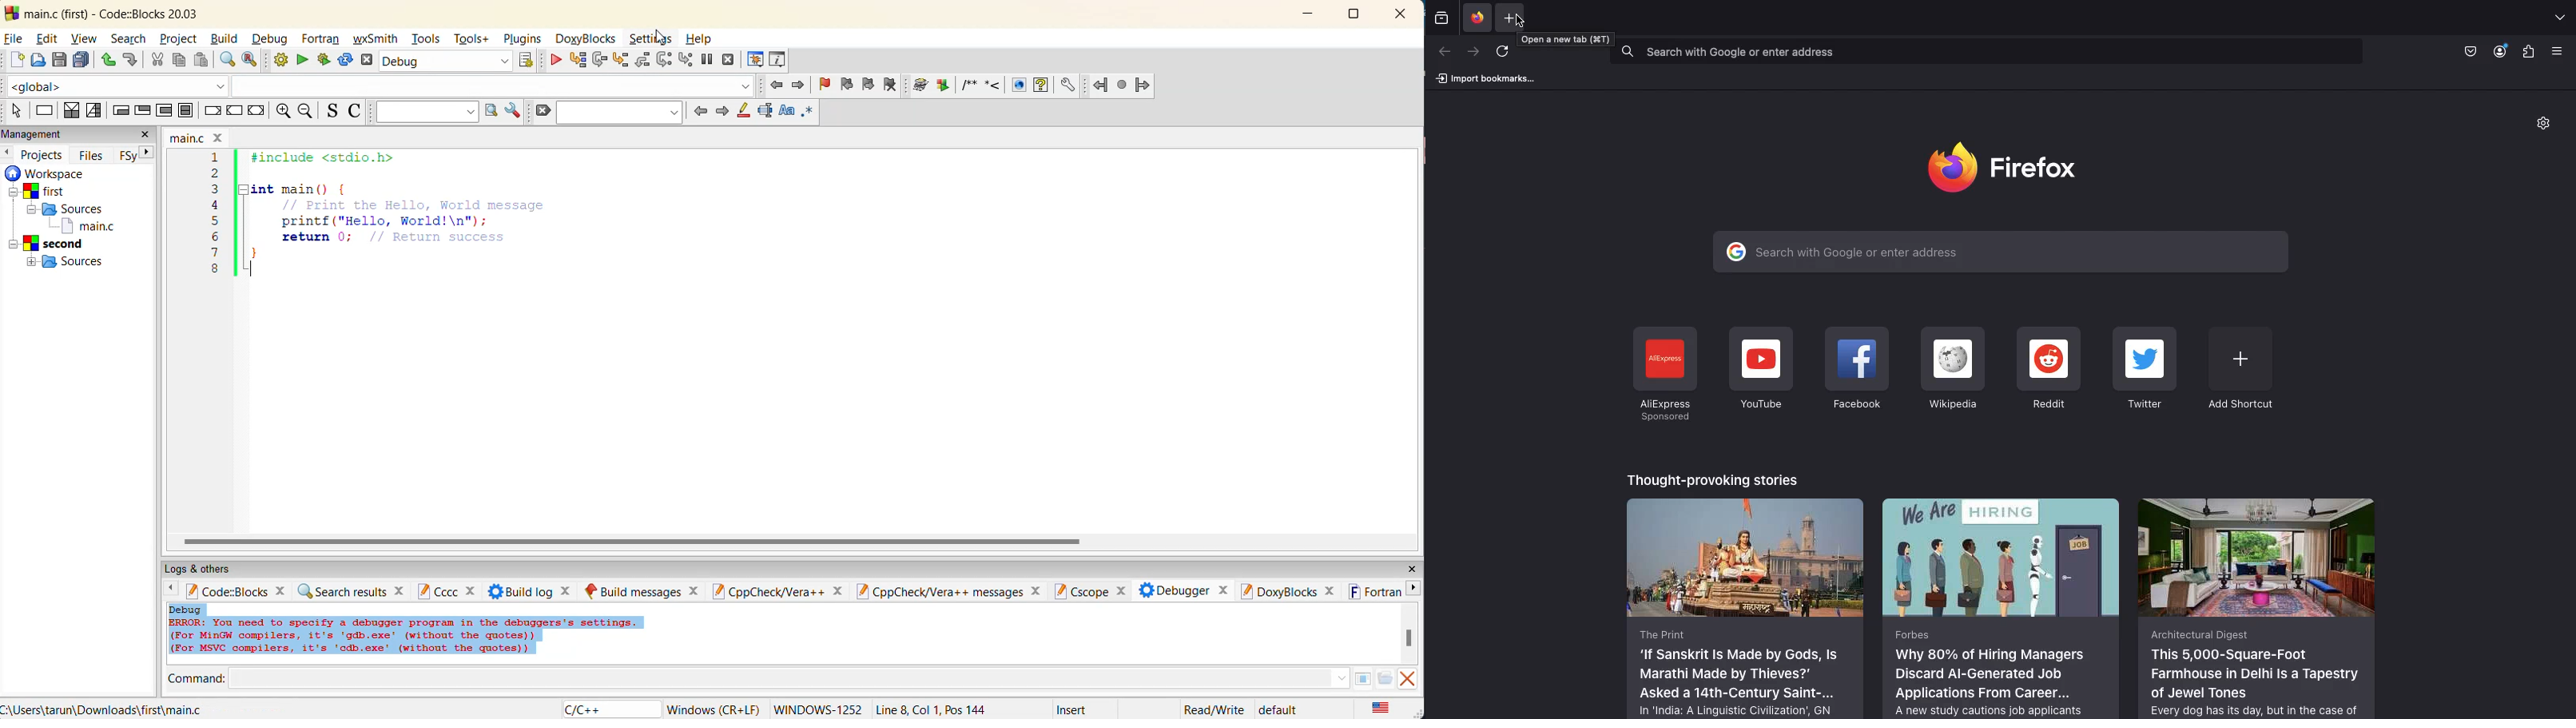 The width and height of the screenshot is (2576, 728). I want to click on HTML help, so click(1041, 85).